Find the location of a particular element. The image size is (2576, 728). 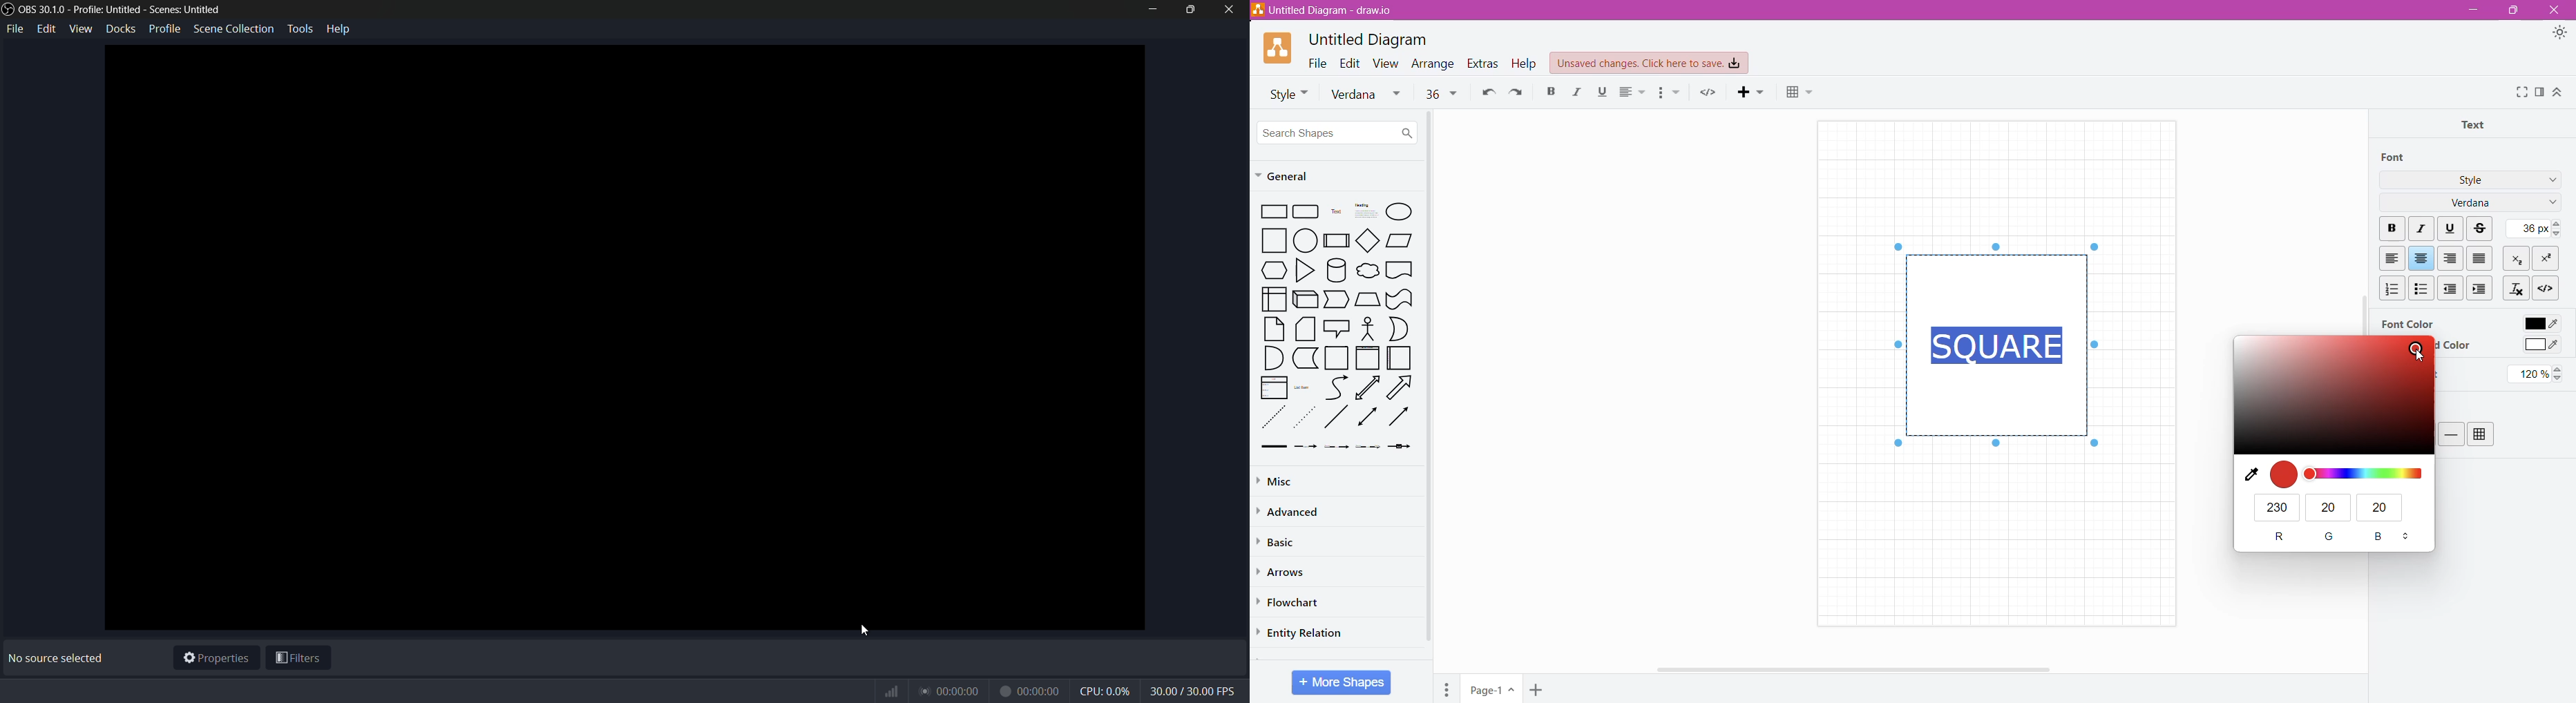

More Shapes is located at coordinates (1342, 682).